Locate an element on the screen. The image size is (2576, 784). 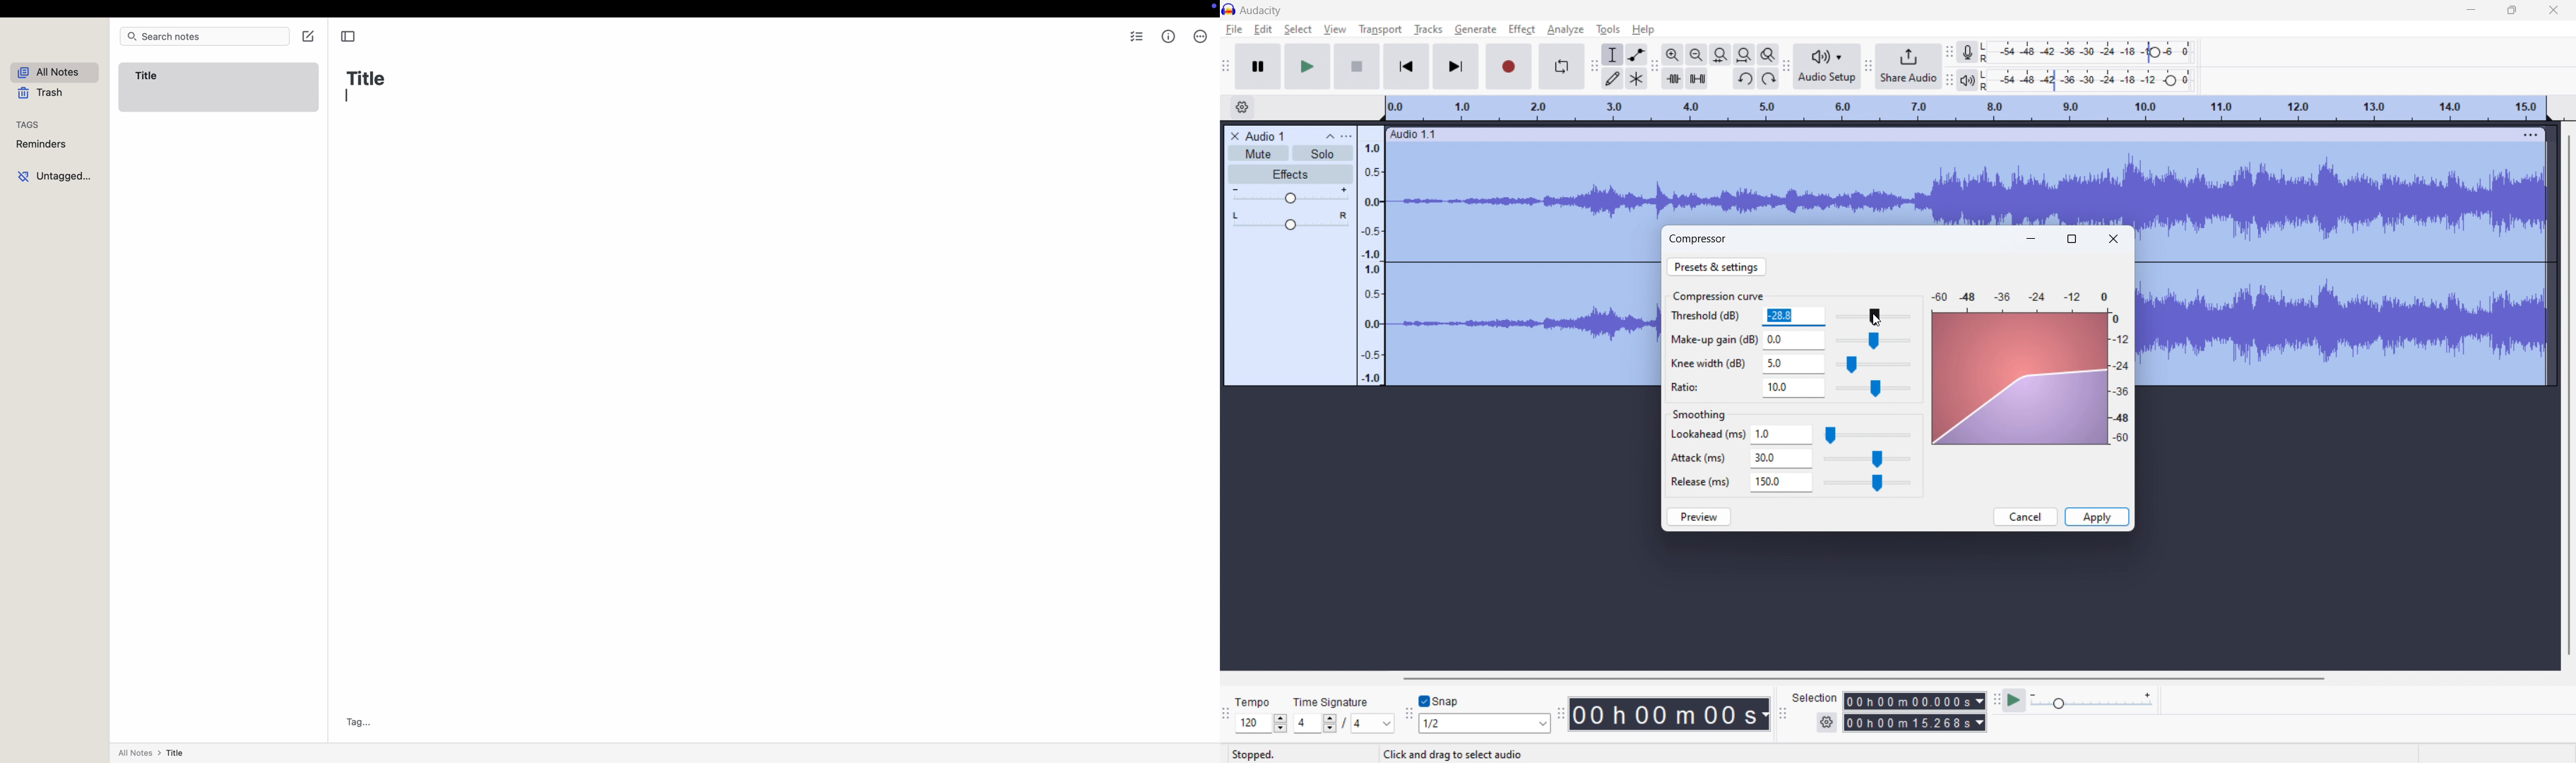
0.0 is located at coordinates (1794, 338).